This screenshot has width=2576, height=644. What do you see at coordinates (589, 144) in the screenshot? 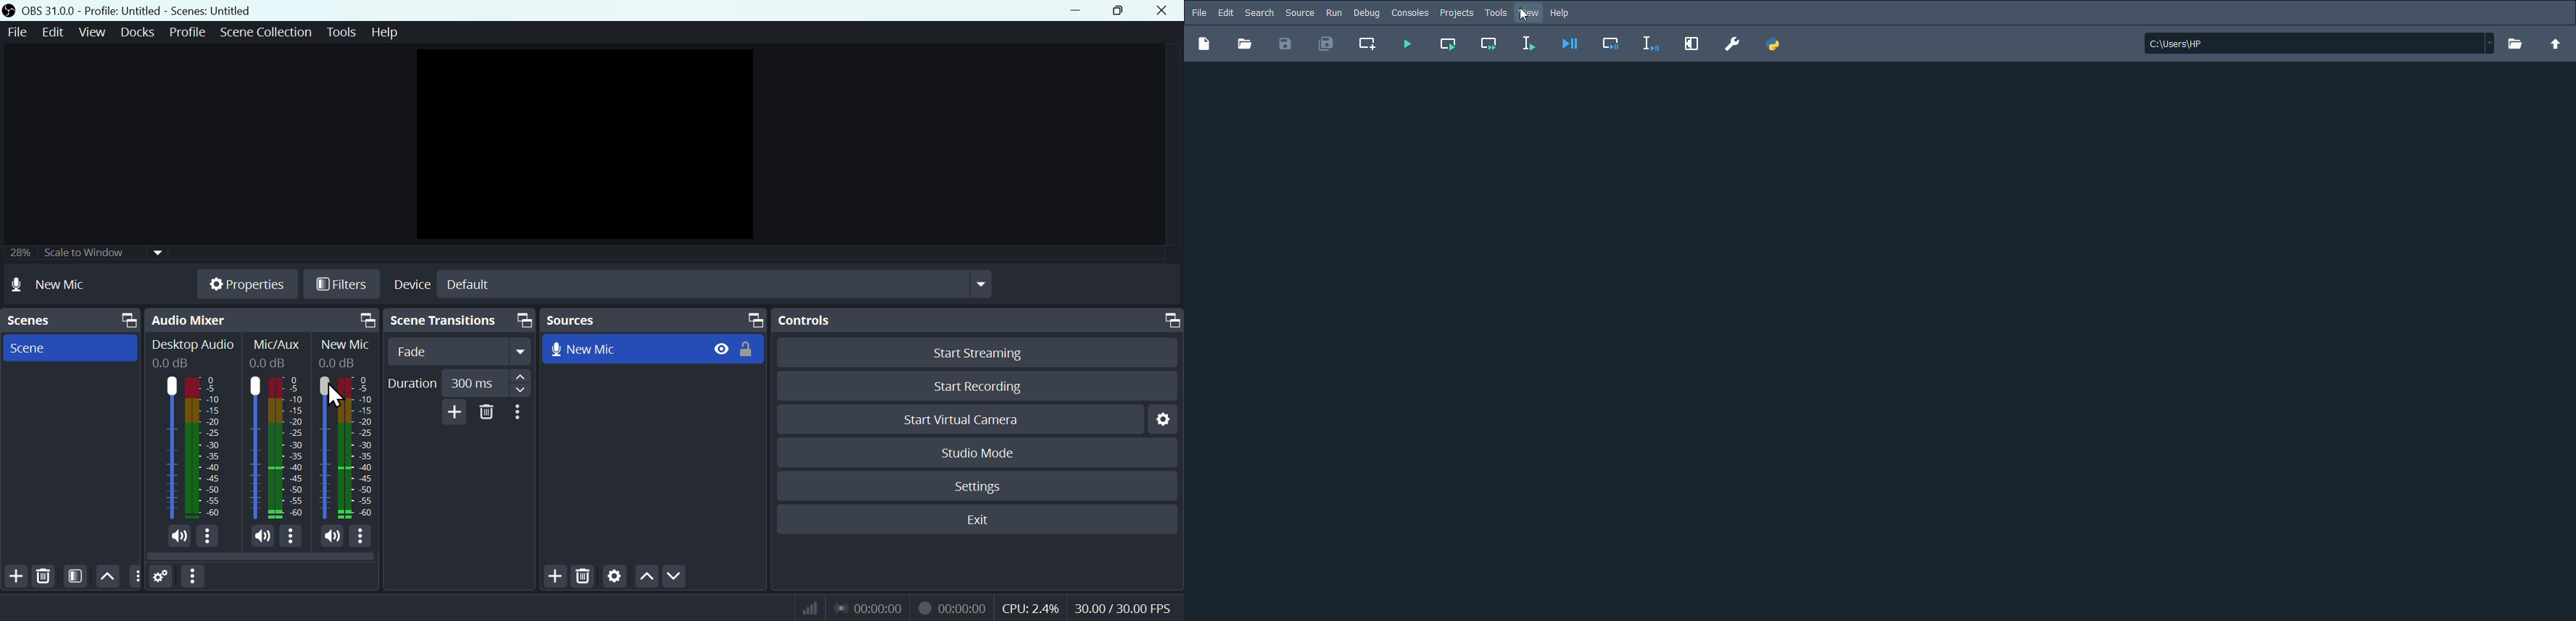
I see `Preview window` at bounding box center [589, 144].